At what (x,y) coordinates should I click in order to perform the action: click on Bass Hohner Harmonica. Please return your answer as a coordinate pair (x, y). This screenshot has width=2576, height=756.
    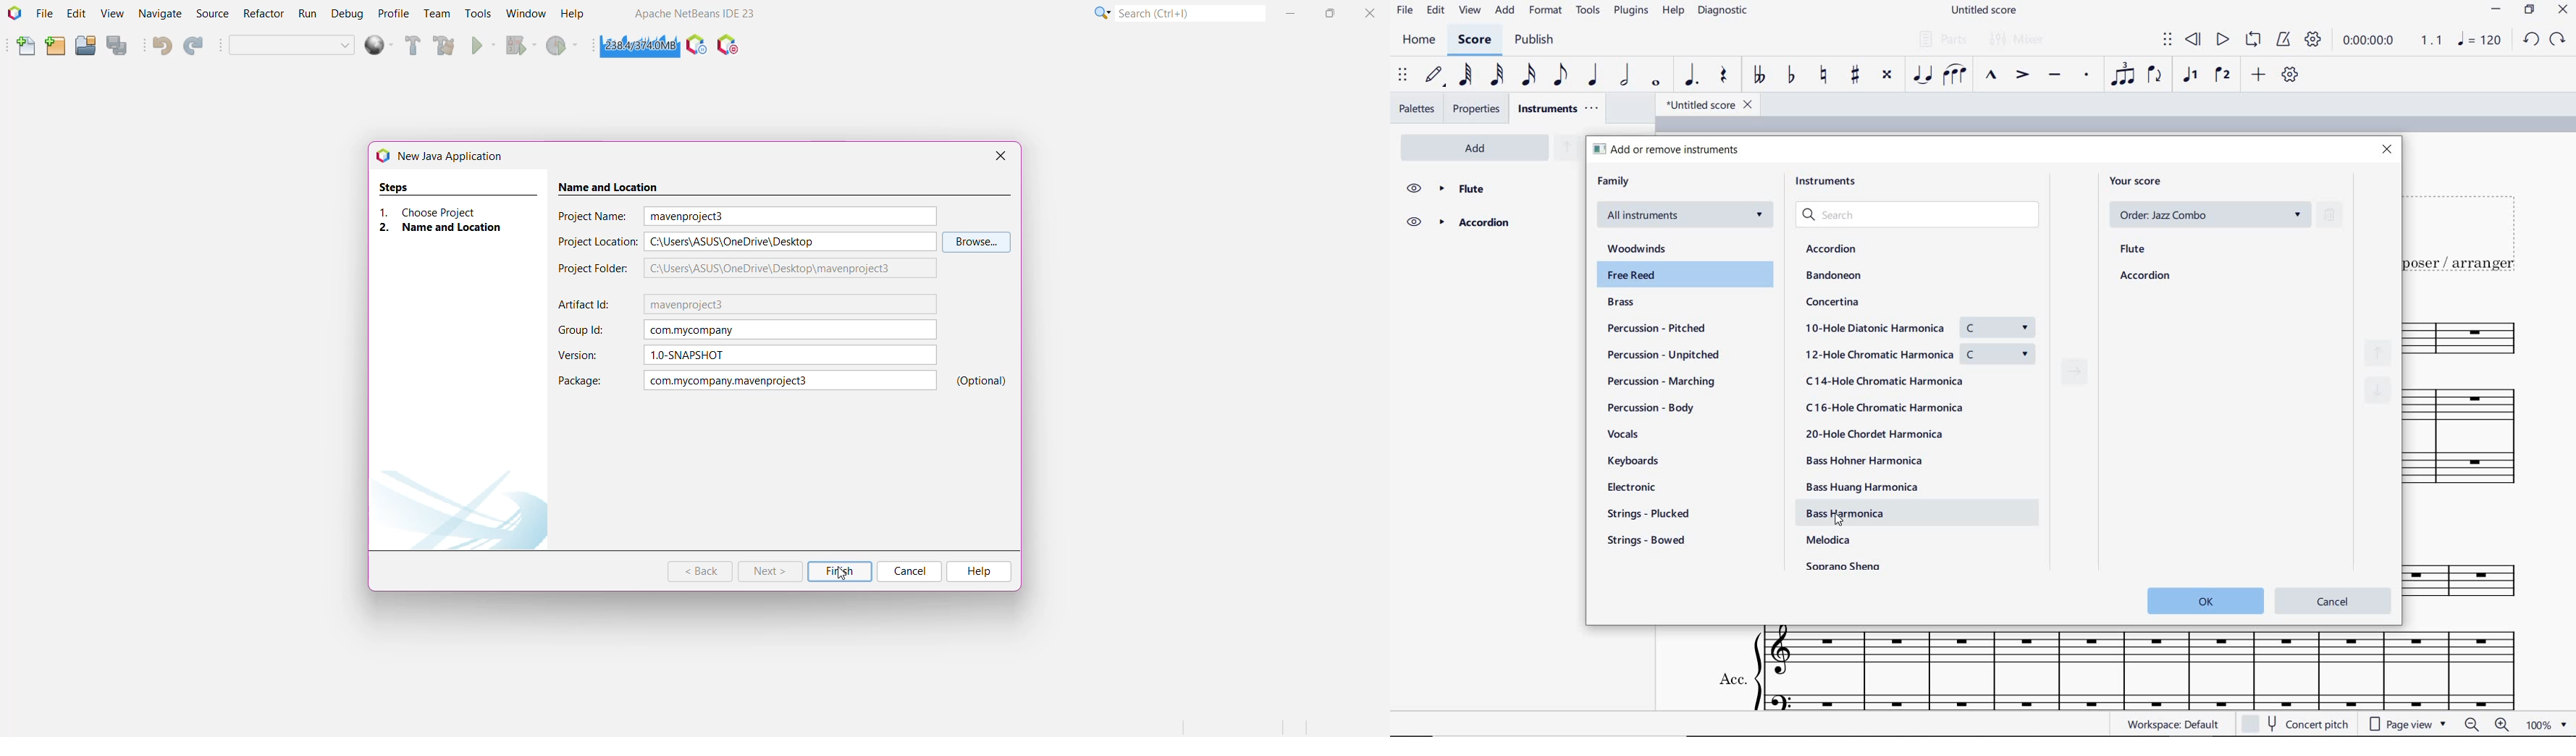
    Looking at the image, I should click on (1865, 460).